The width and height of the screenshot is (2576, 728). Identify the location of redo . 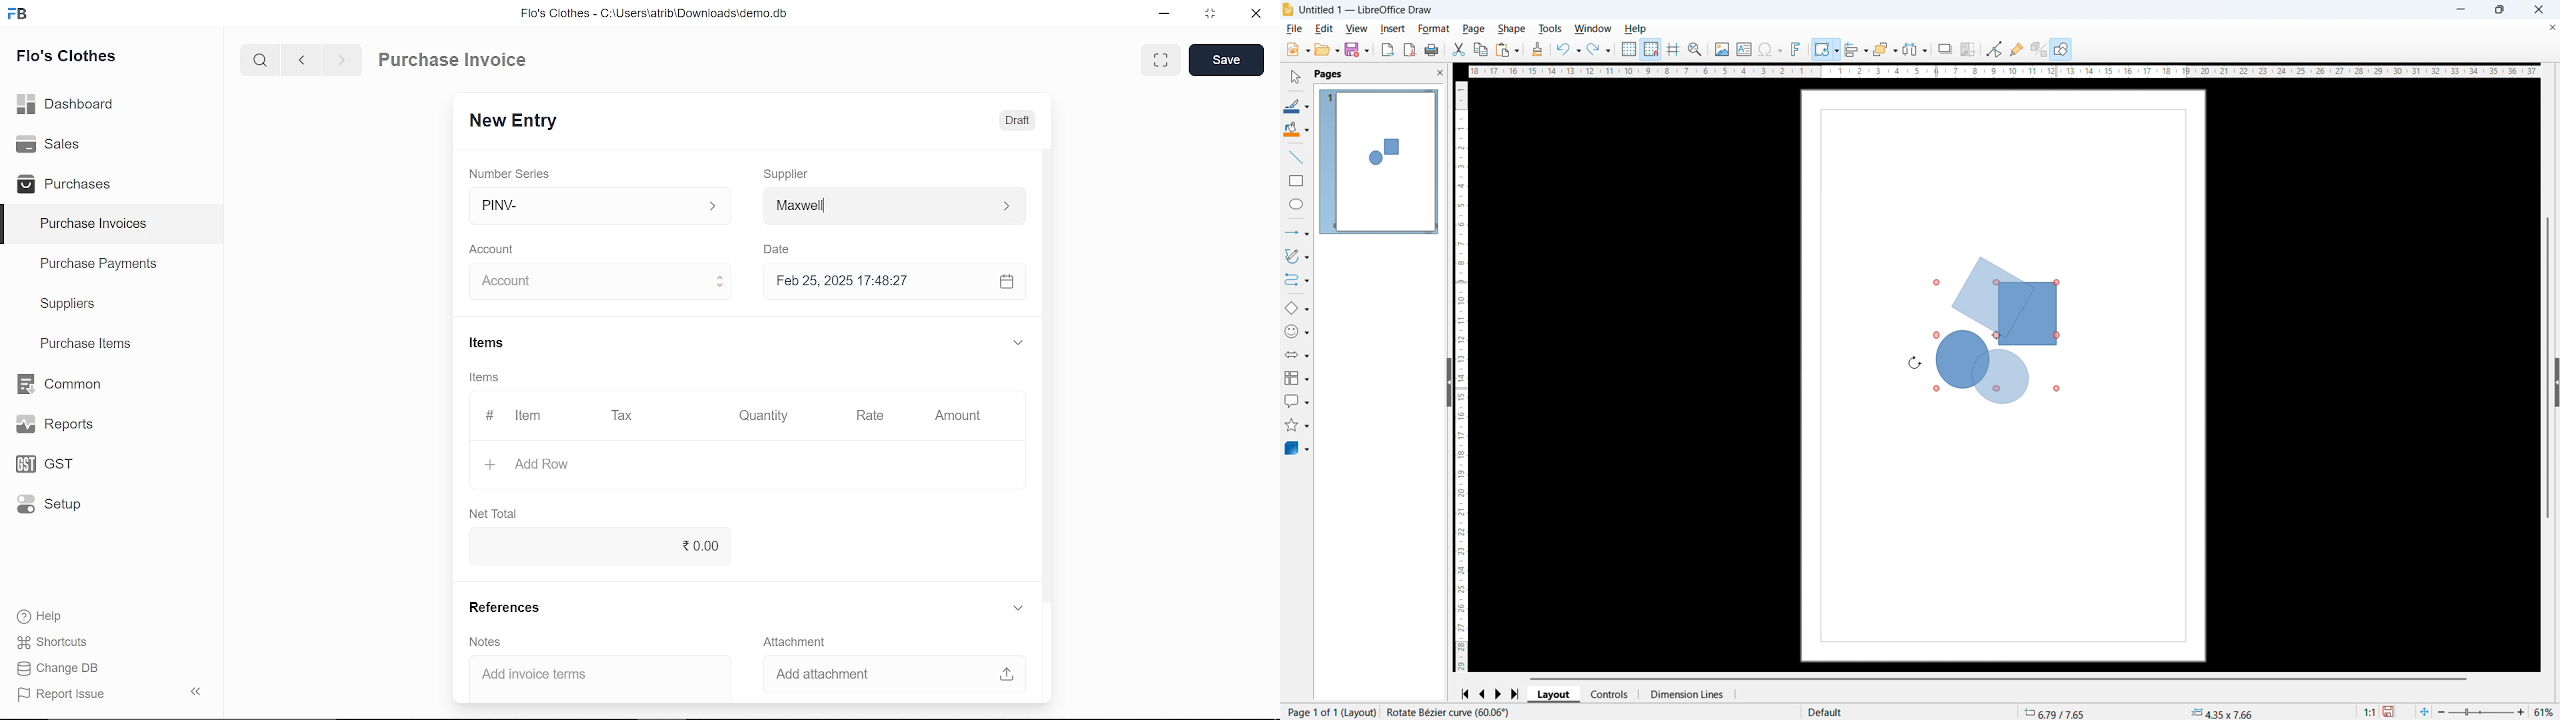
(1599, 49).